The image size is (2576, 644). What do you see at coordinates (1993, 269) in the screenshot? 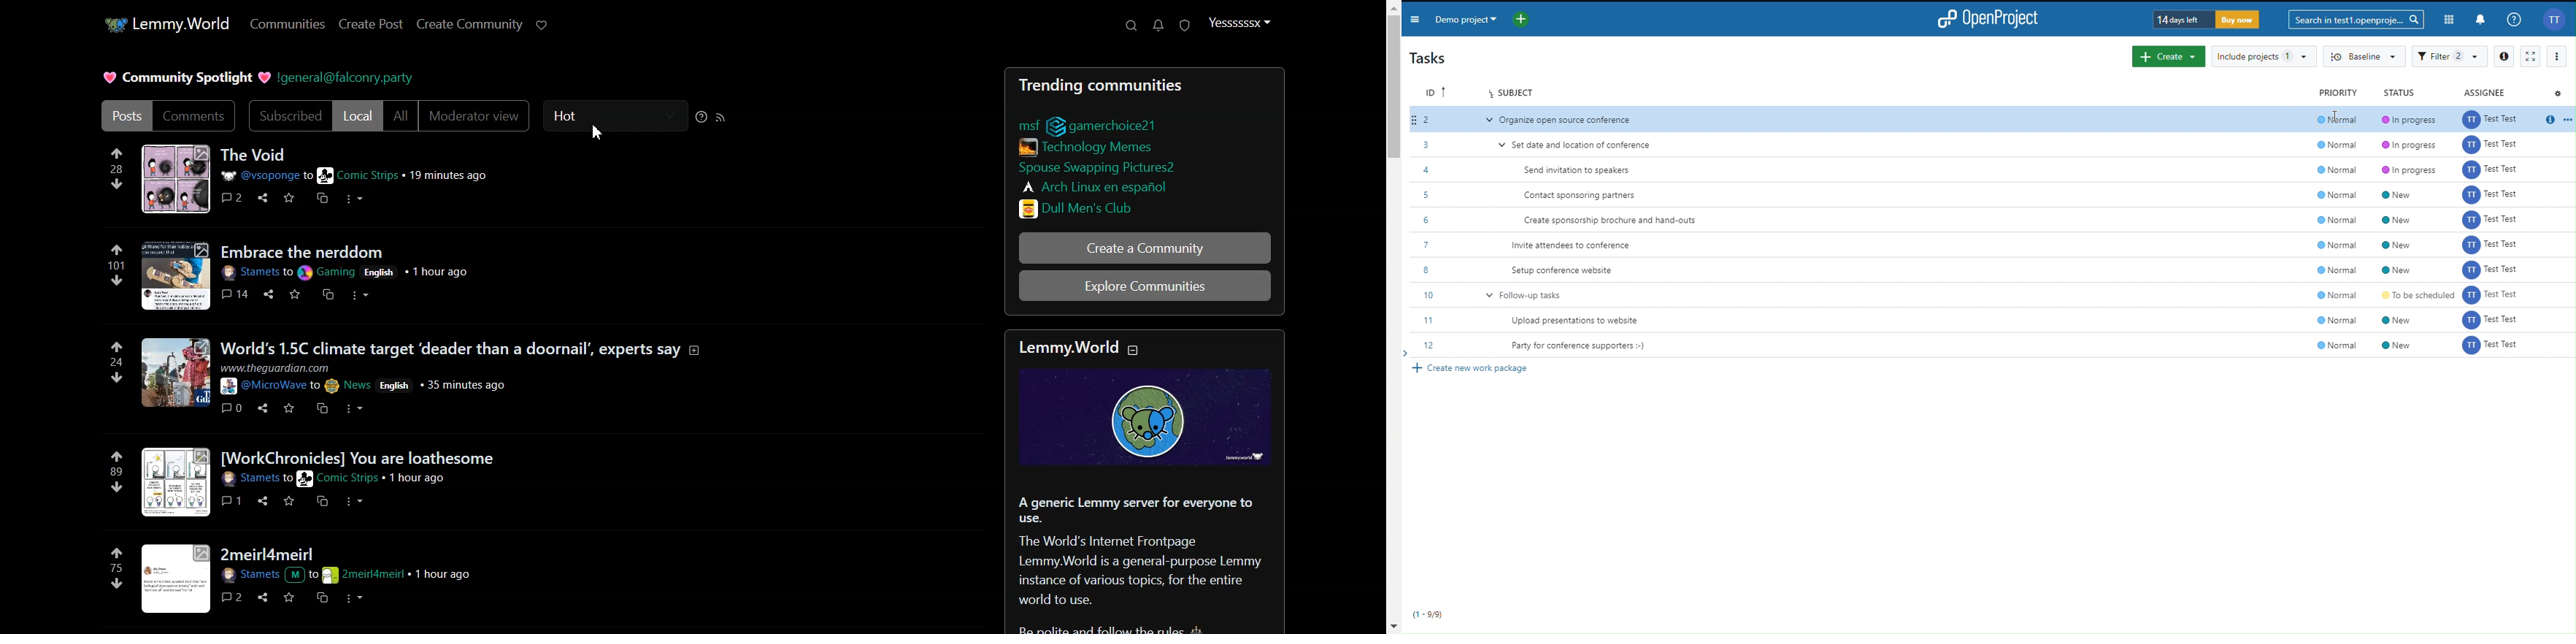
I see `8 Setup conference website @ Normal @ New Test Test` at bounding box center [1993, 269].